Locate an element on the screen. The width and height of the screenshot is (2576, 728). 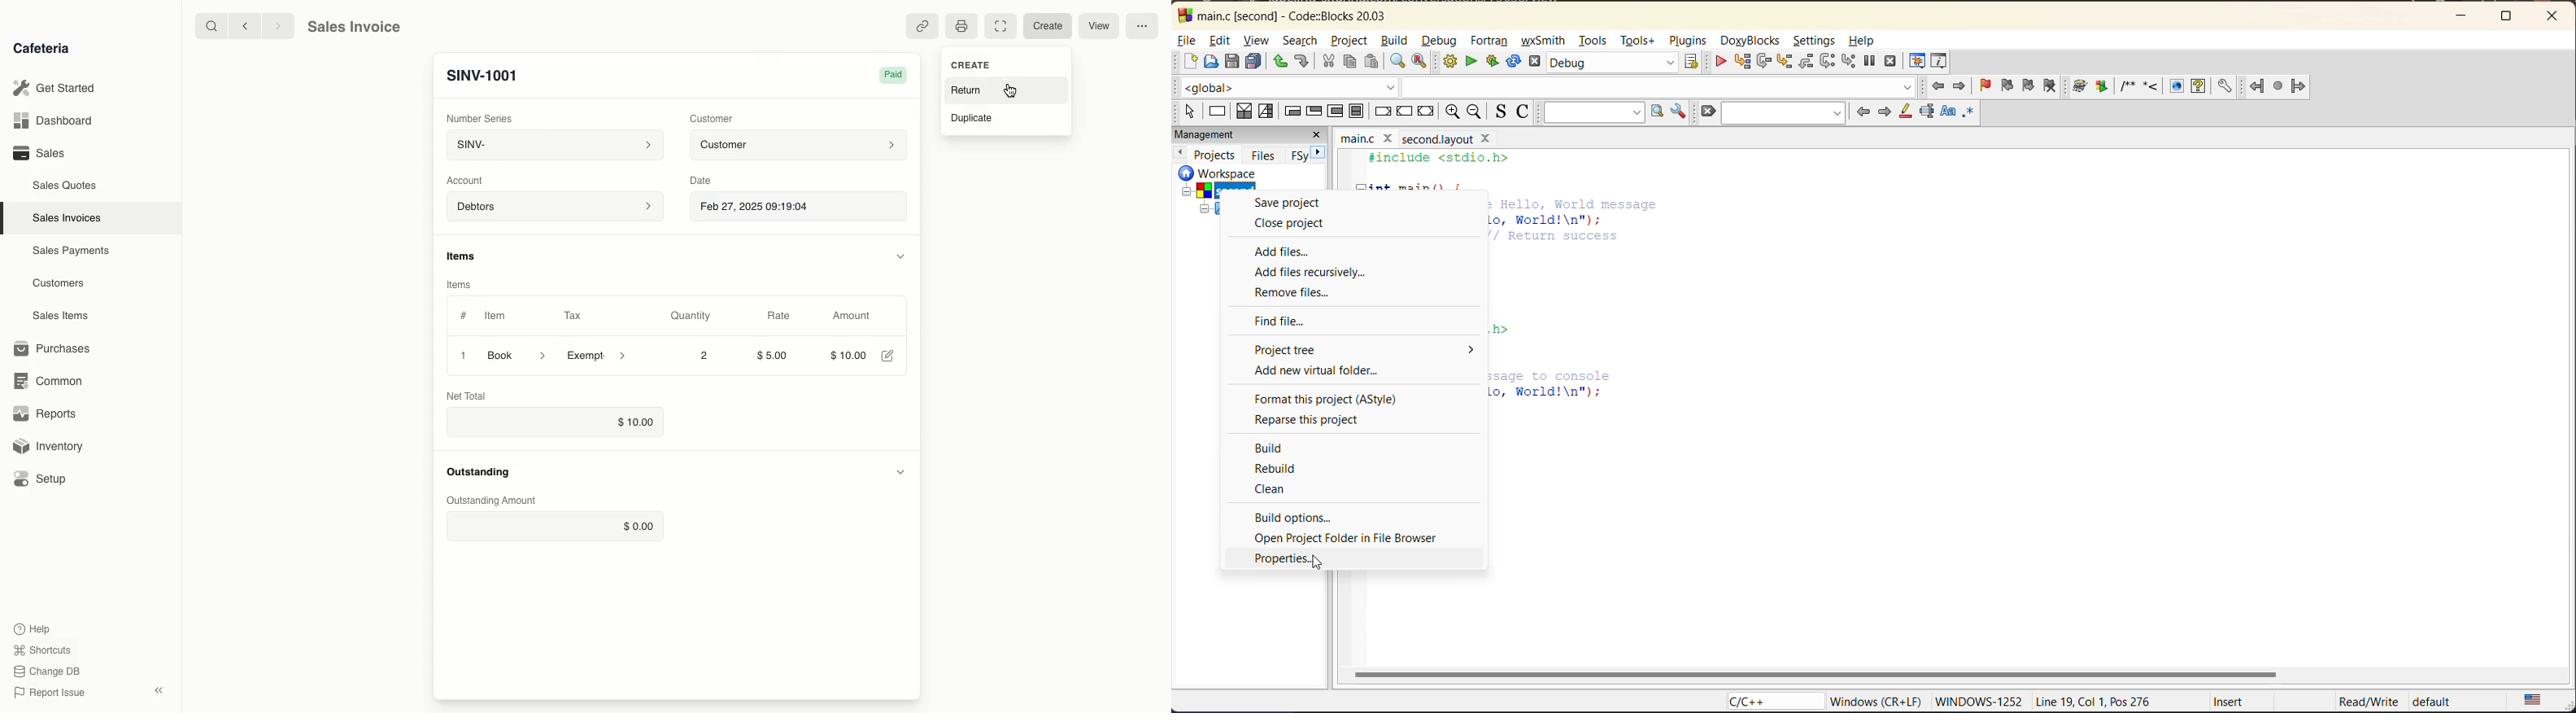
Tax is located at coordinates (573, 316).